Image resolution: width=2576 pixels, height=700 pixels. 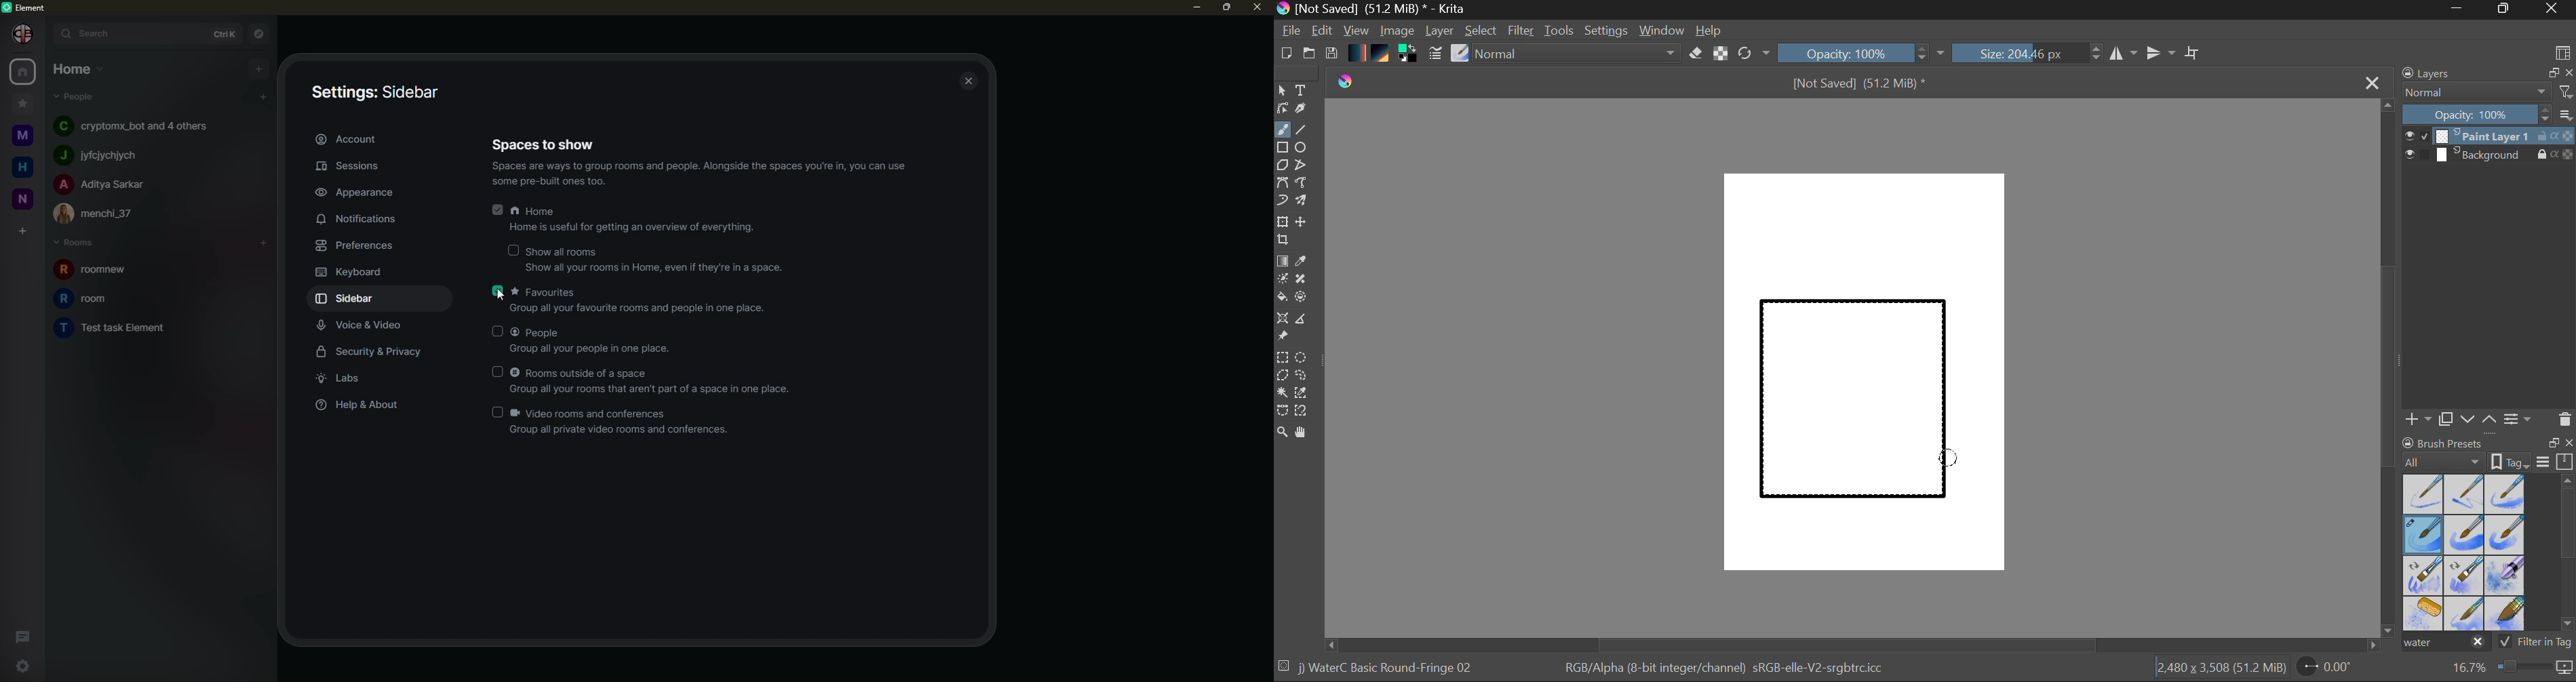 I want to click on people, so click(x=133, y=125).